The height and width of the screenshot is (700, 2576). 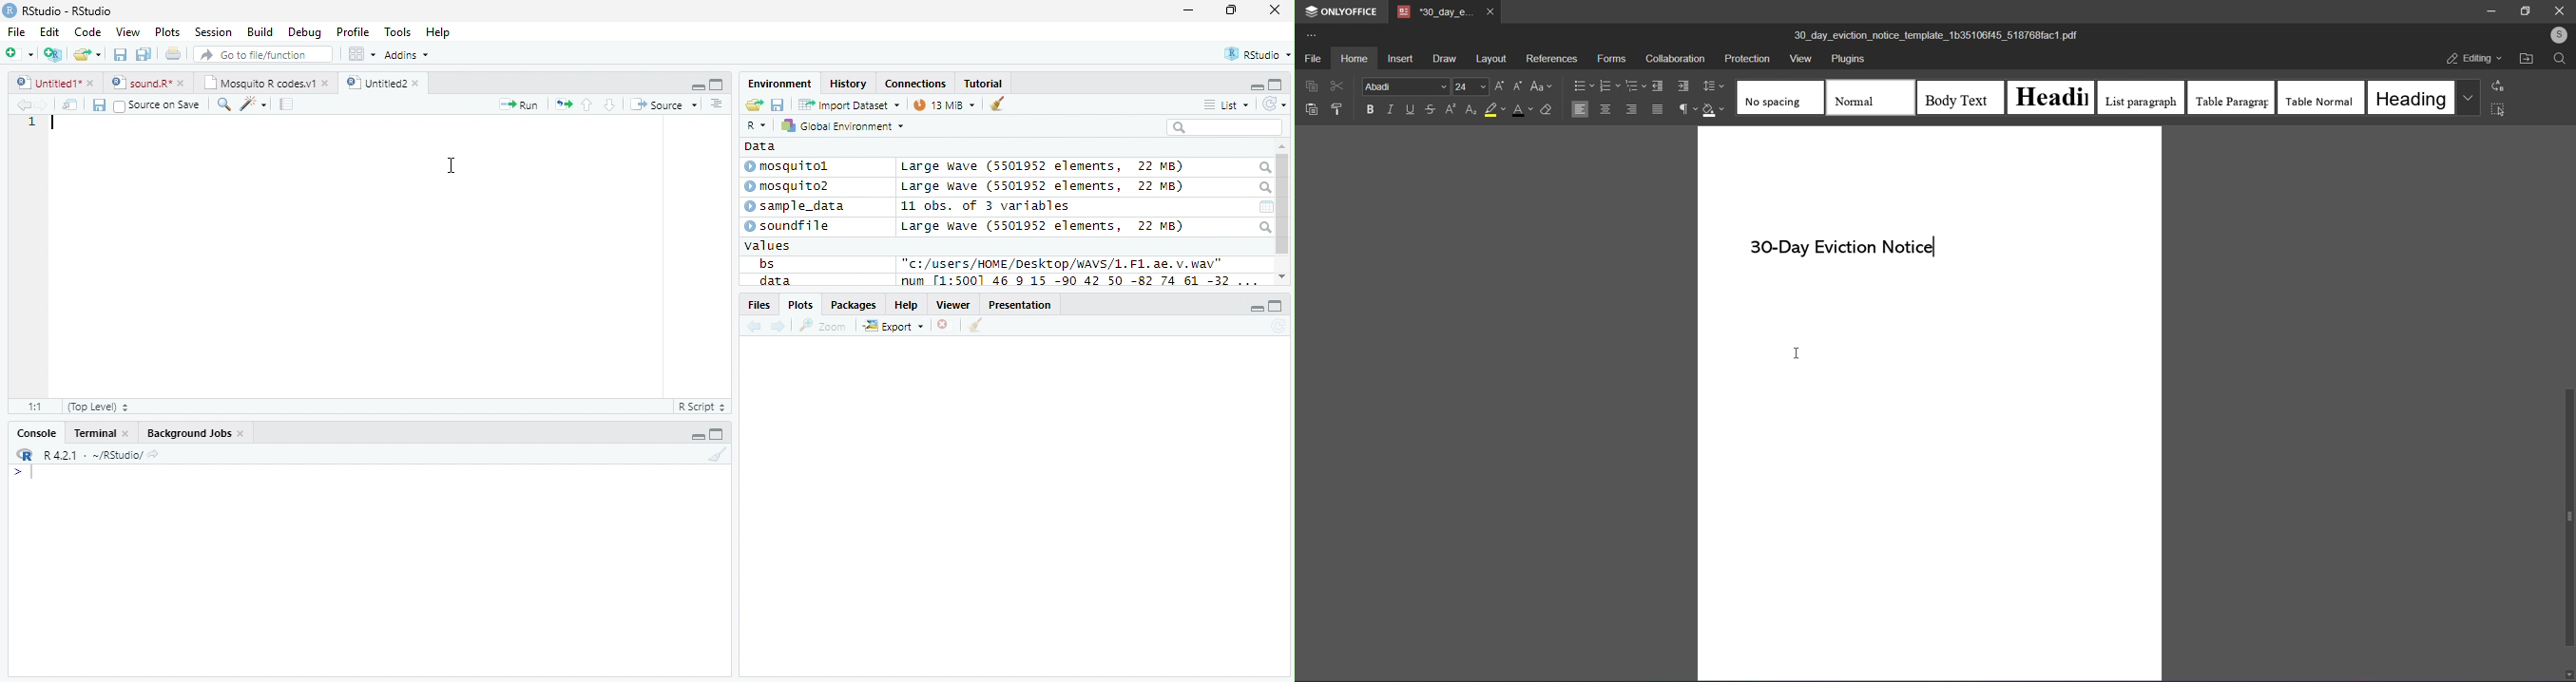 What do you see at coordinates (1582, 85) in the screenshot?
I see `bullets` at bounding box center [1582, 85].